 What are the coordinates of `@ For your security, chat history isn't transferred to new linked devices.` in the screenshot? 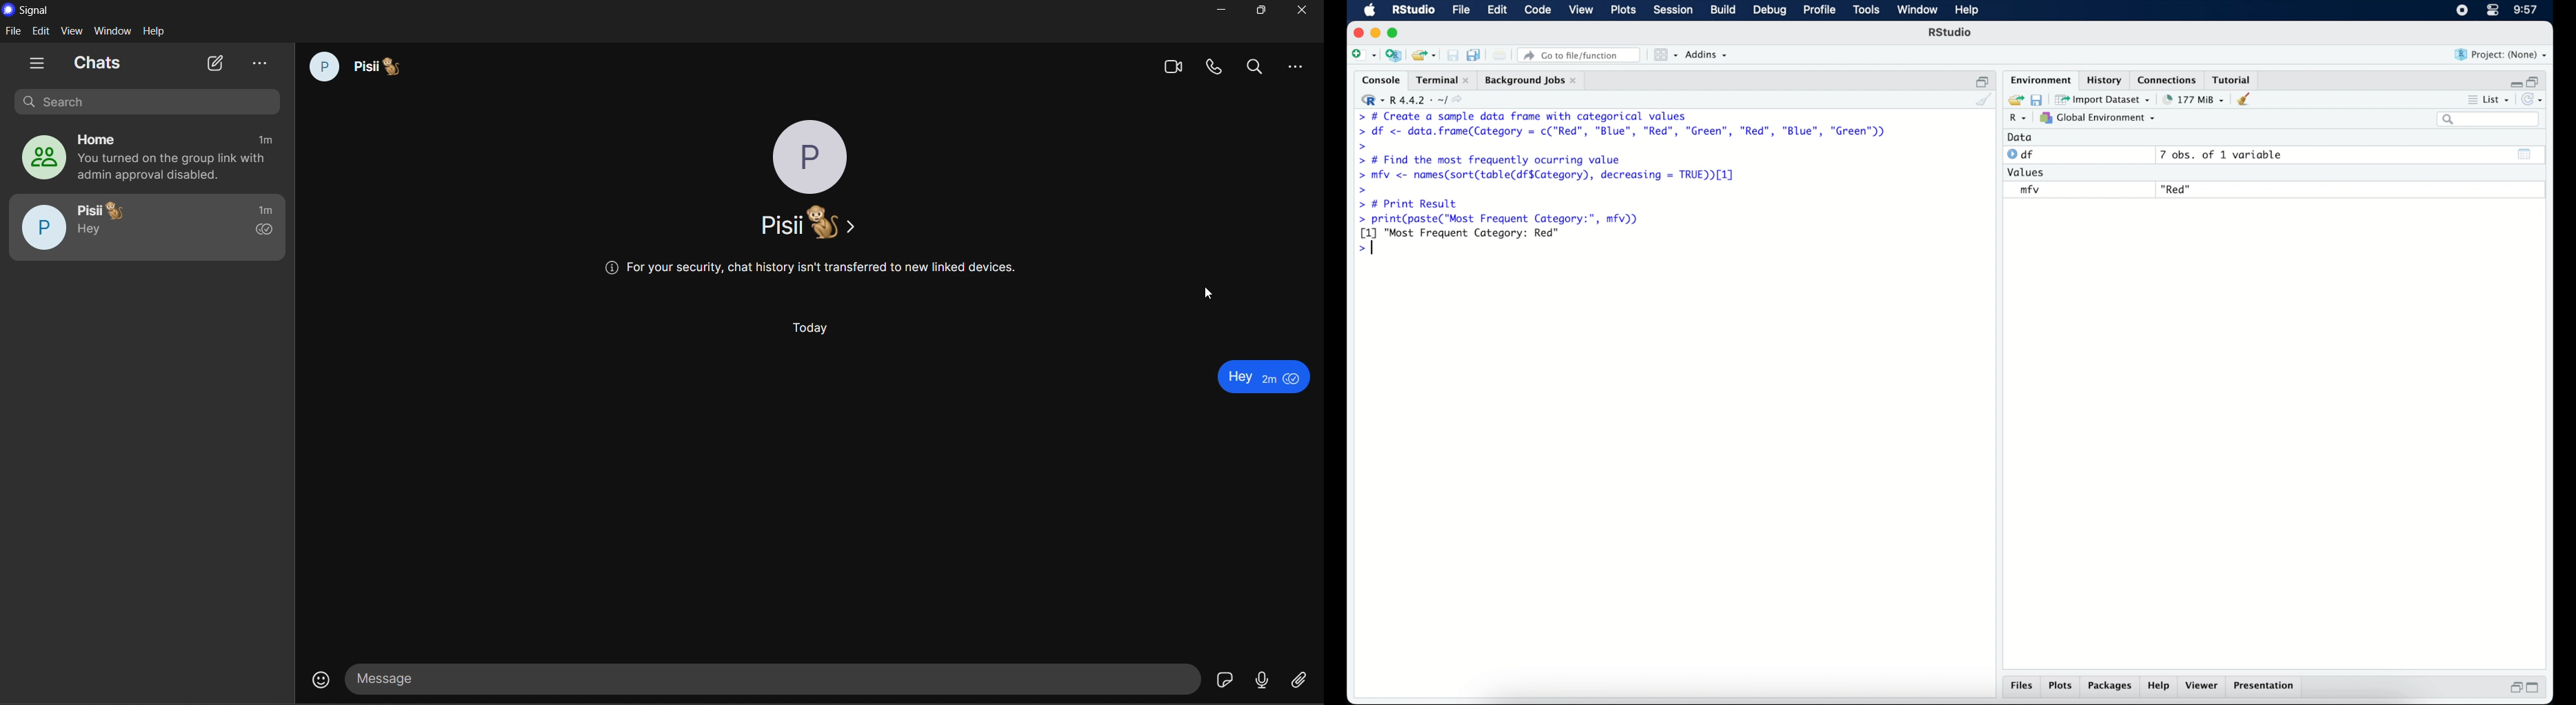 It's located at (814, 266).